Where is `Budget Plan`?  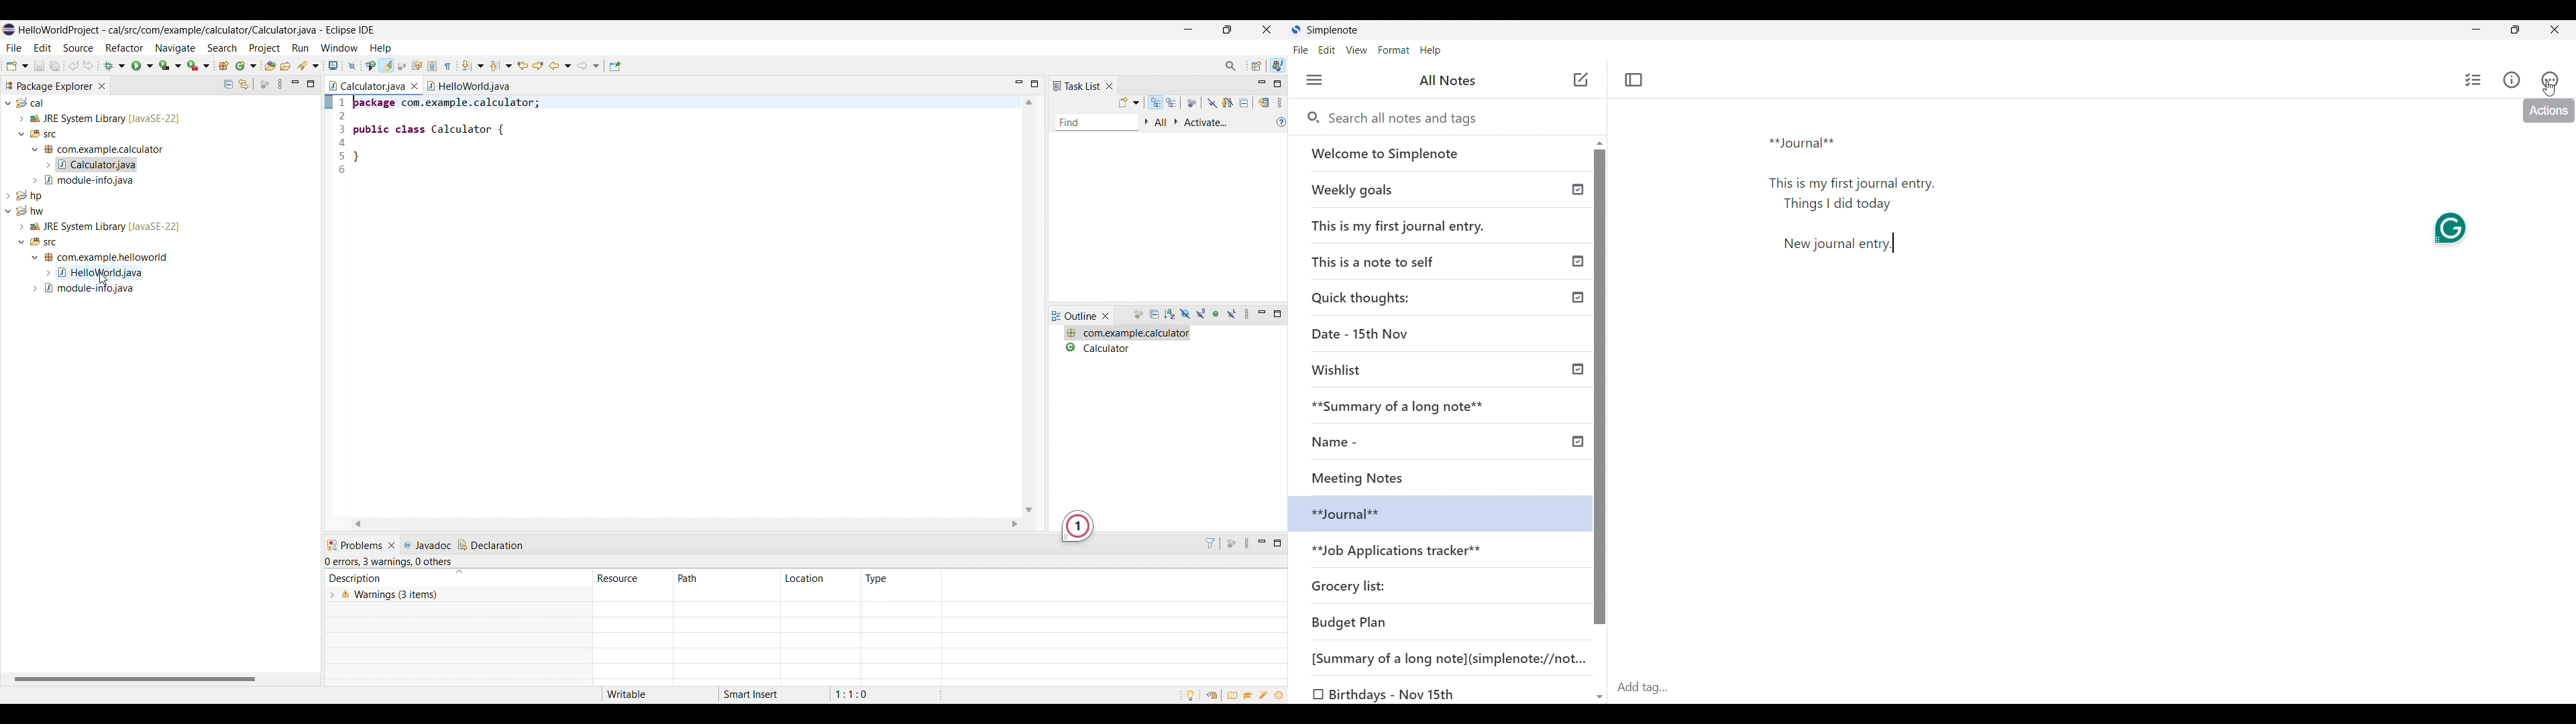 Budget Plan is located at coordinates (1350, 622).